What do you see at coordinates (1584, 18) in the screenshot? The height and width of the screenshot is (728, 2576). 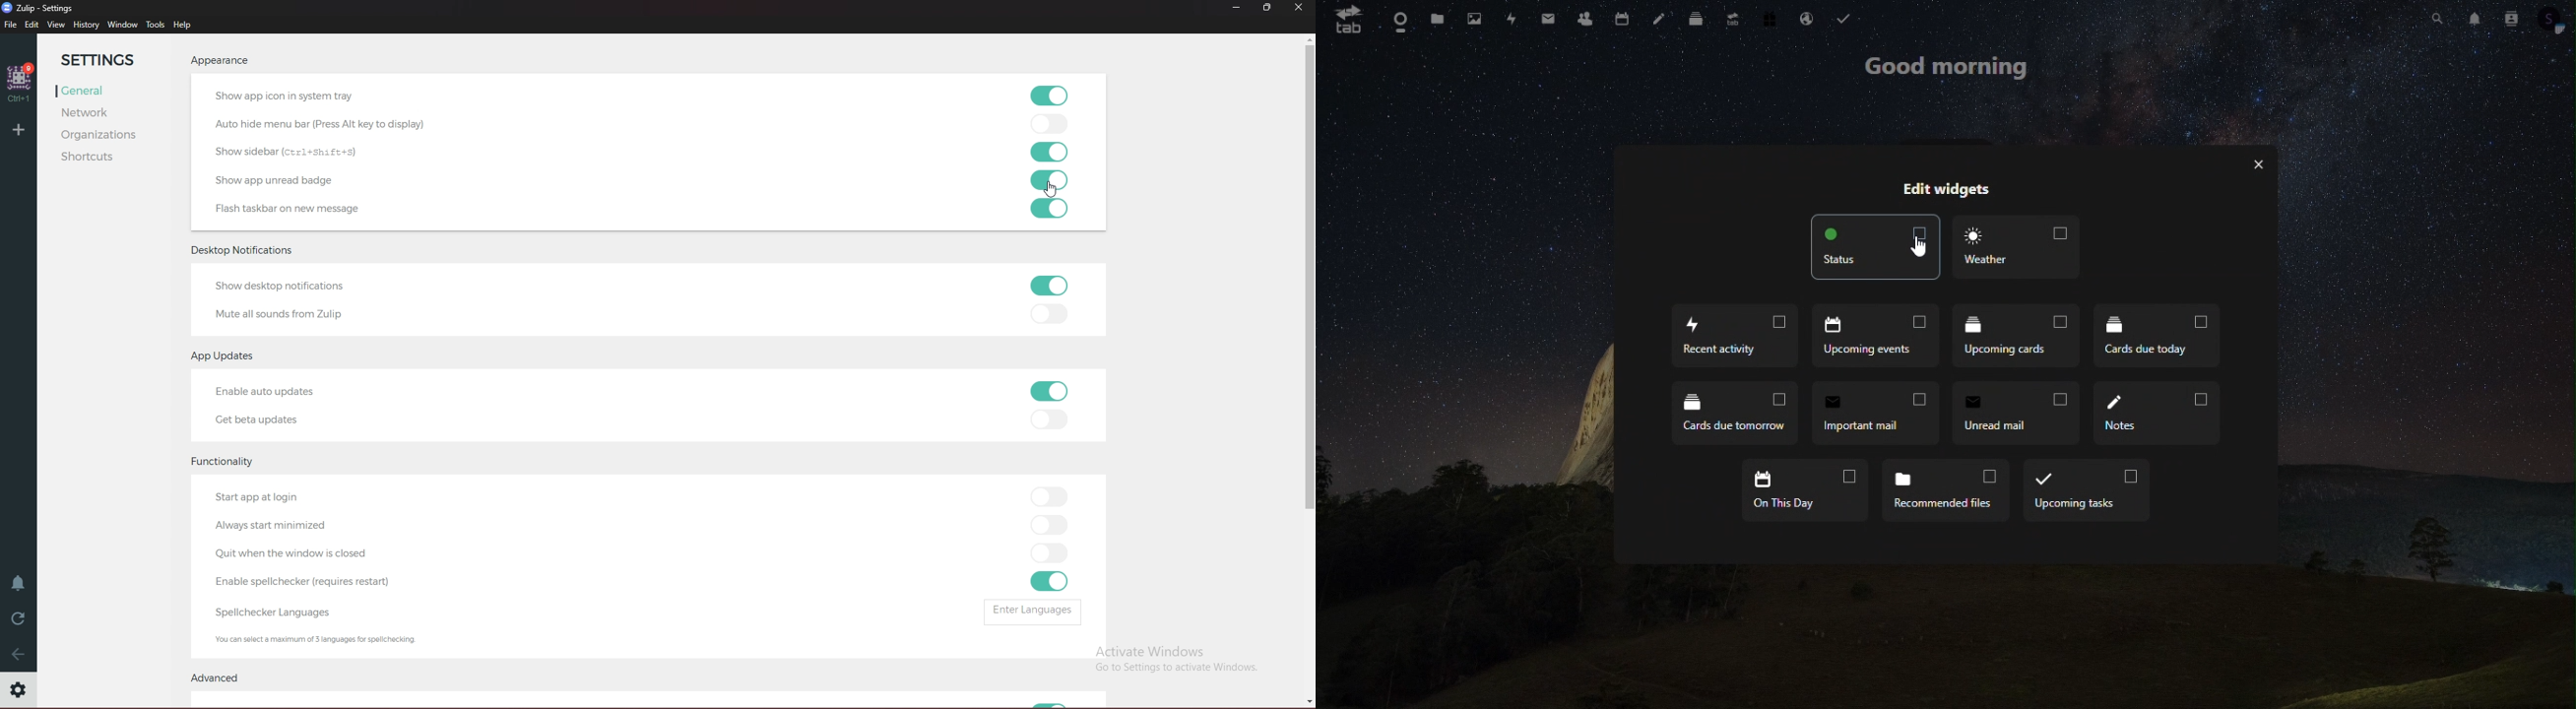 I see `contacts` at bounding box center [1584, 18].